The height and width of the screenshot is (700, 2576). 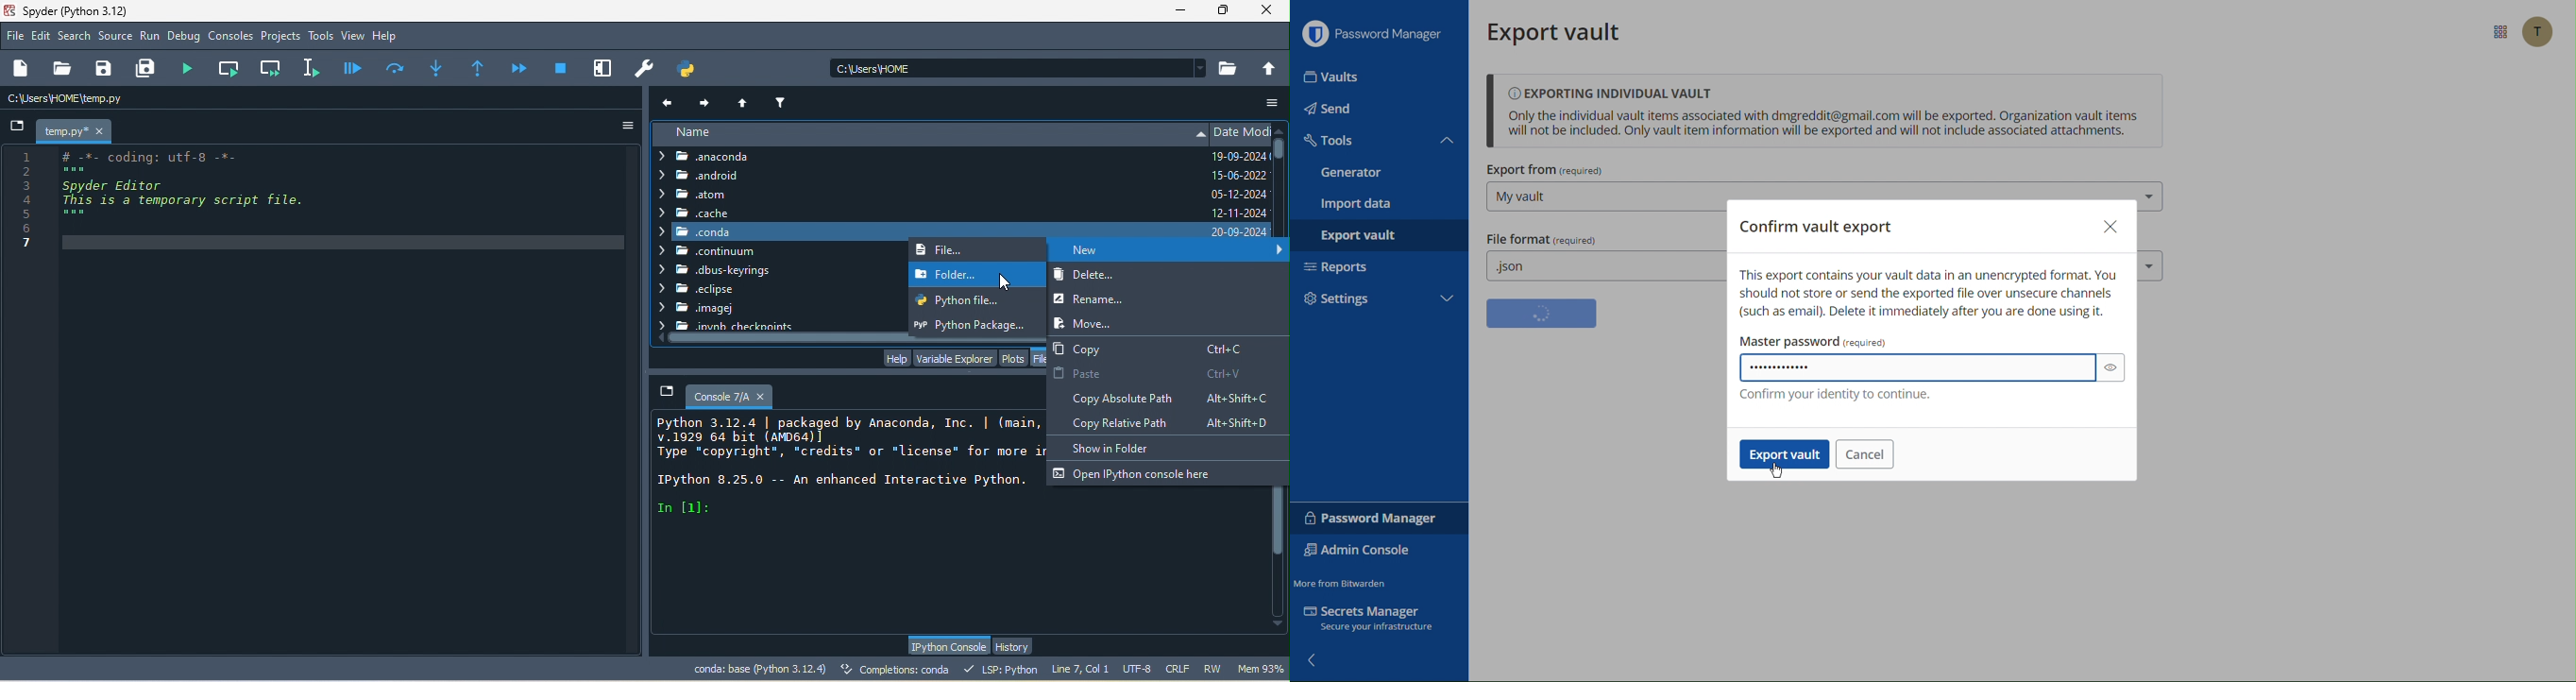 I want to click on execute current line , so click(x=397, y=67).